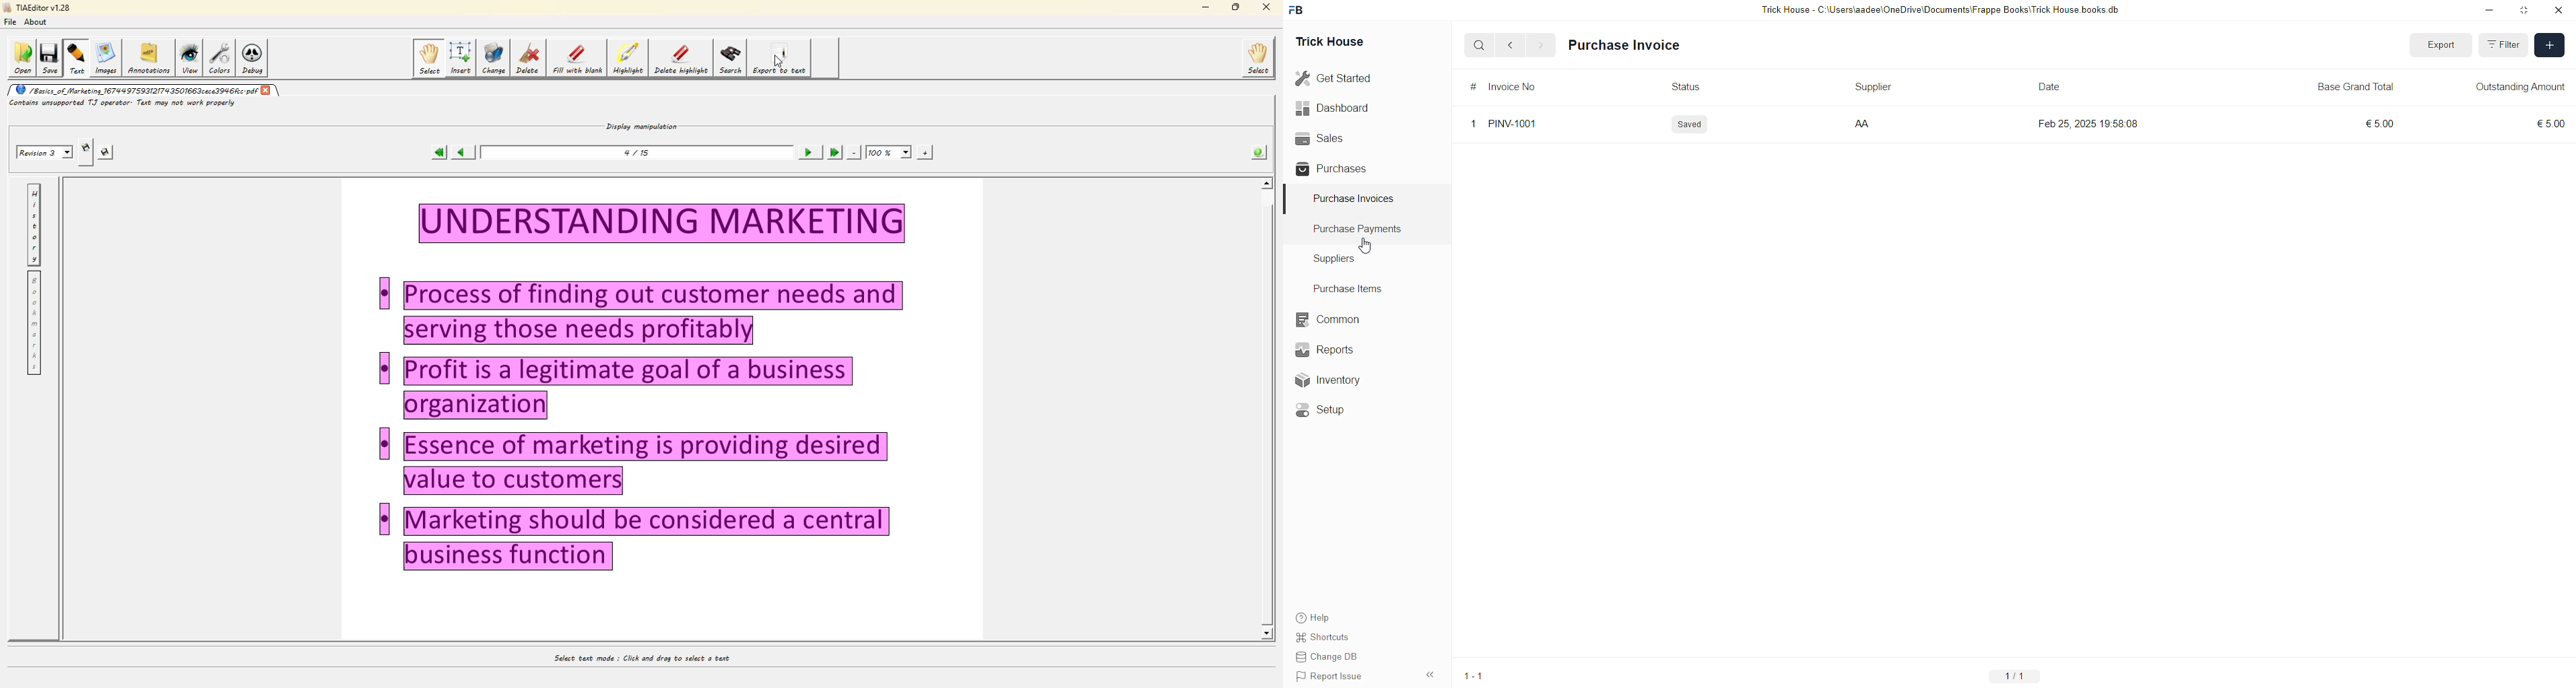  Describe the element at coordinates (1352, 201) in the screenshot. I see `Purchase Invoices` at that location.